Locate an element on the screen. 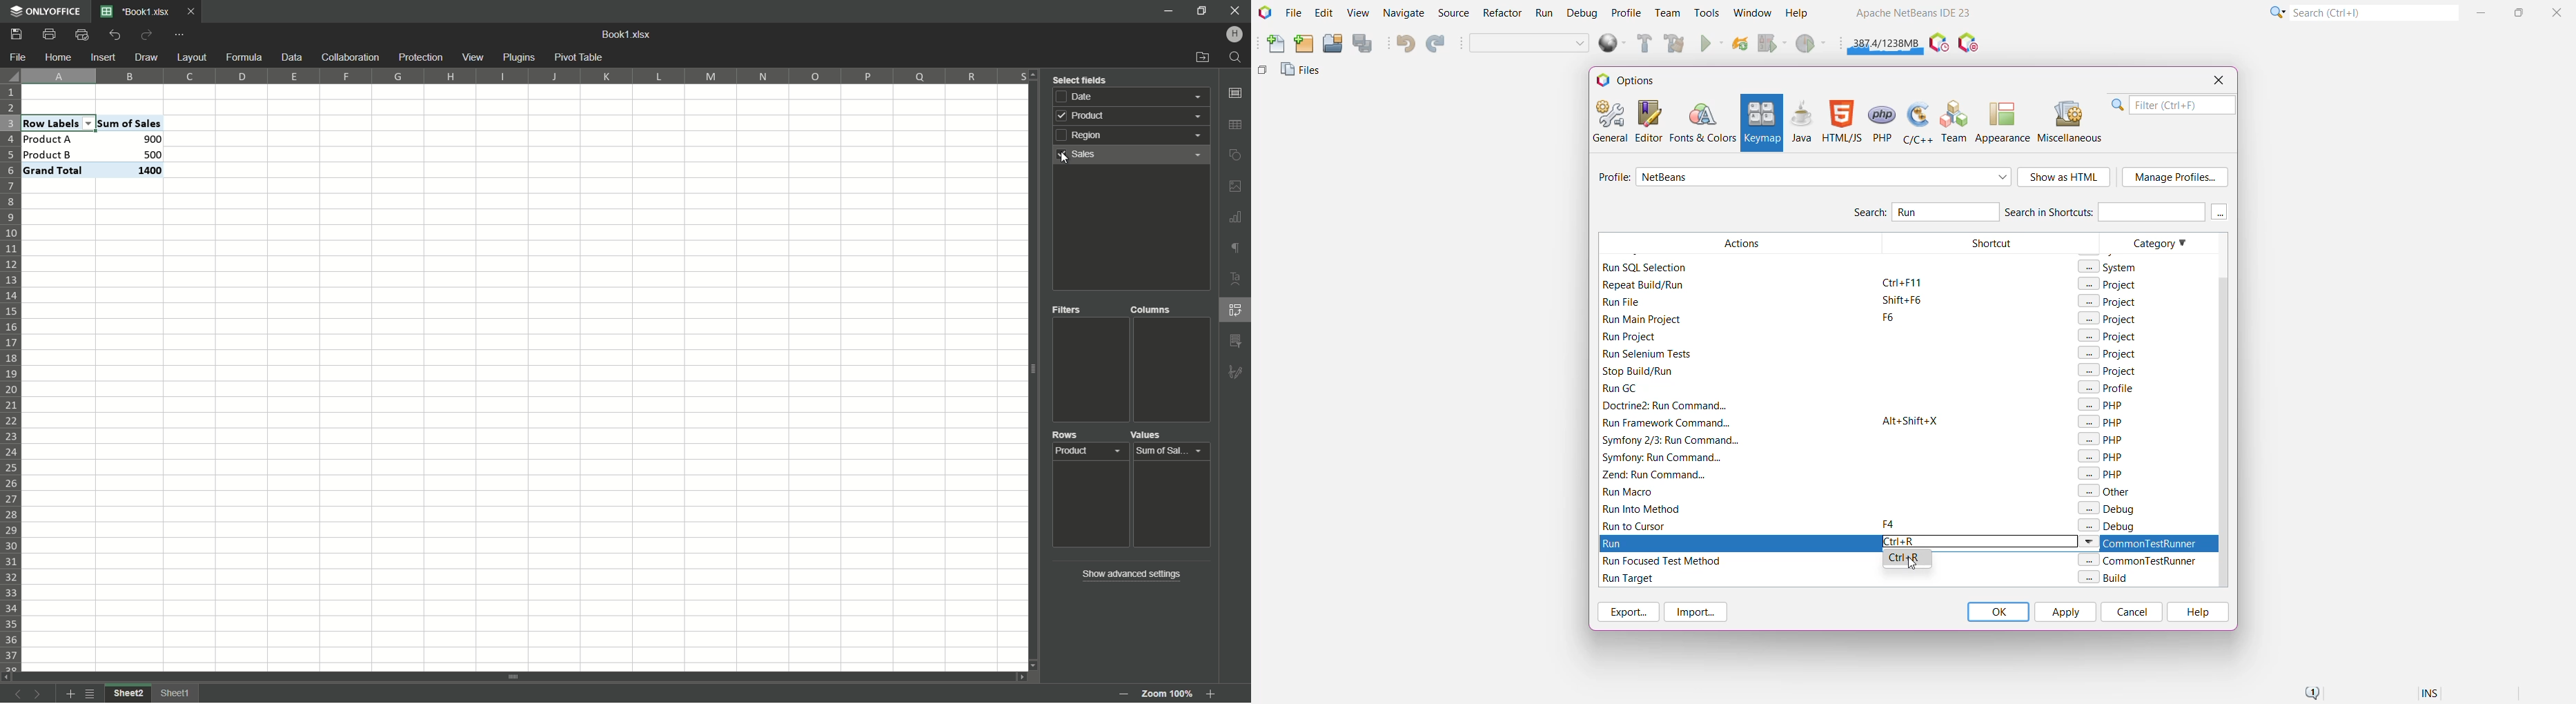  Print file is located at coordinates (49, 37).